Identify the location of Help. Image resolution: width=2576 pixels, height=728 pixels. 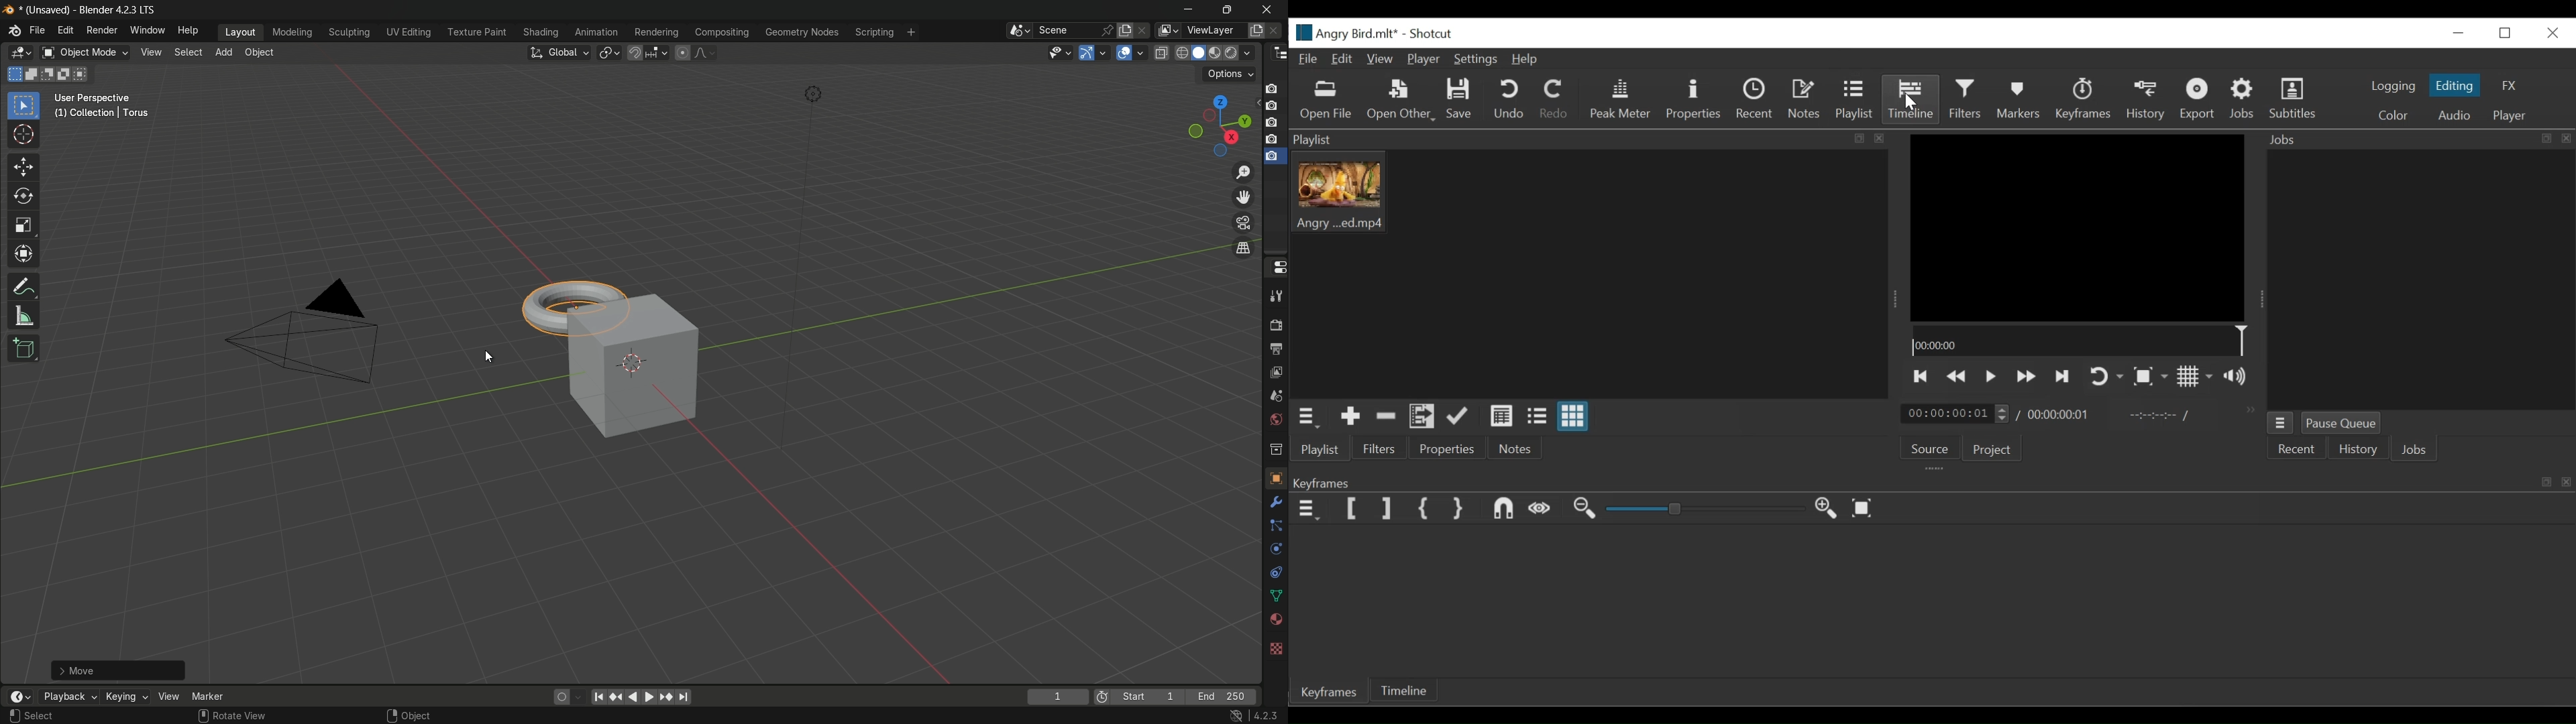
(1526, 59).